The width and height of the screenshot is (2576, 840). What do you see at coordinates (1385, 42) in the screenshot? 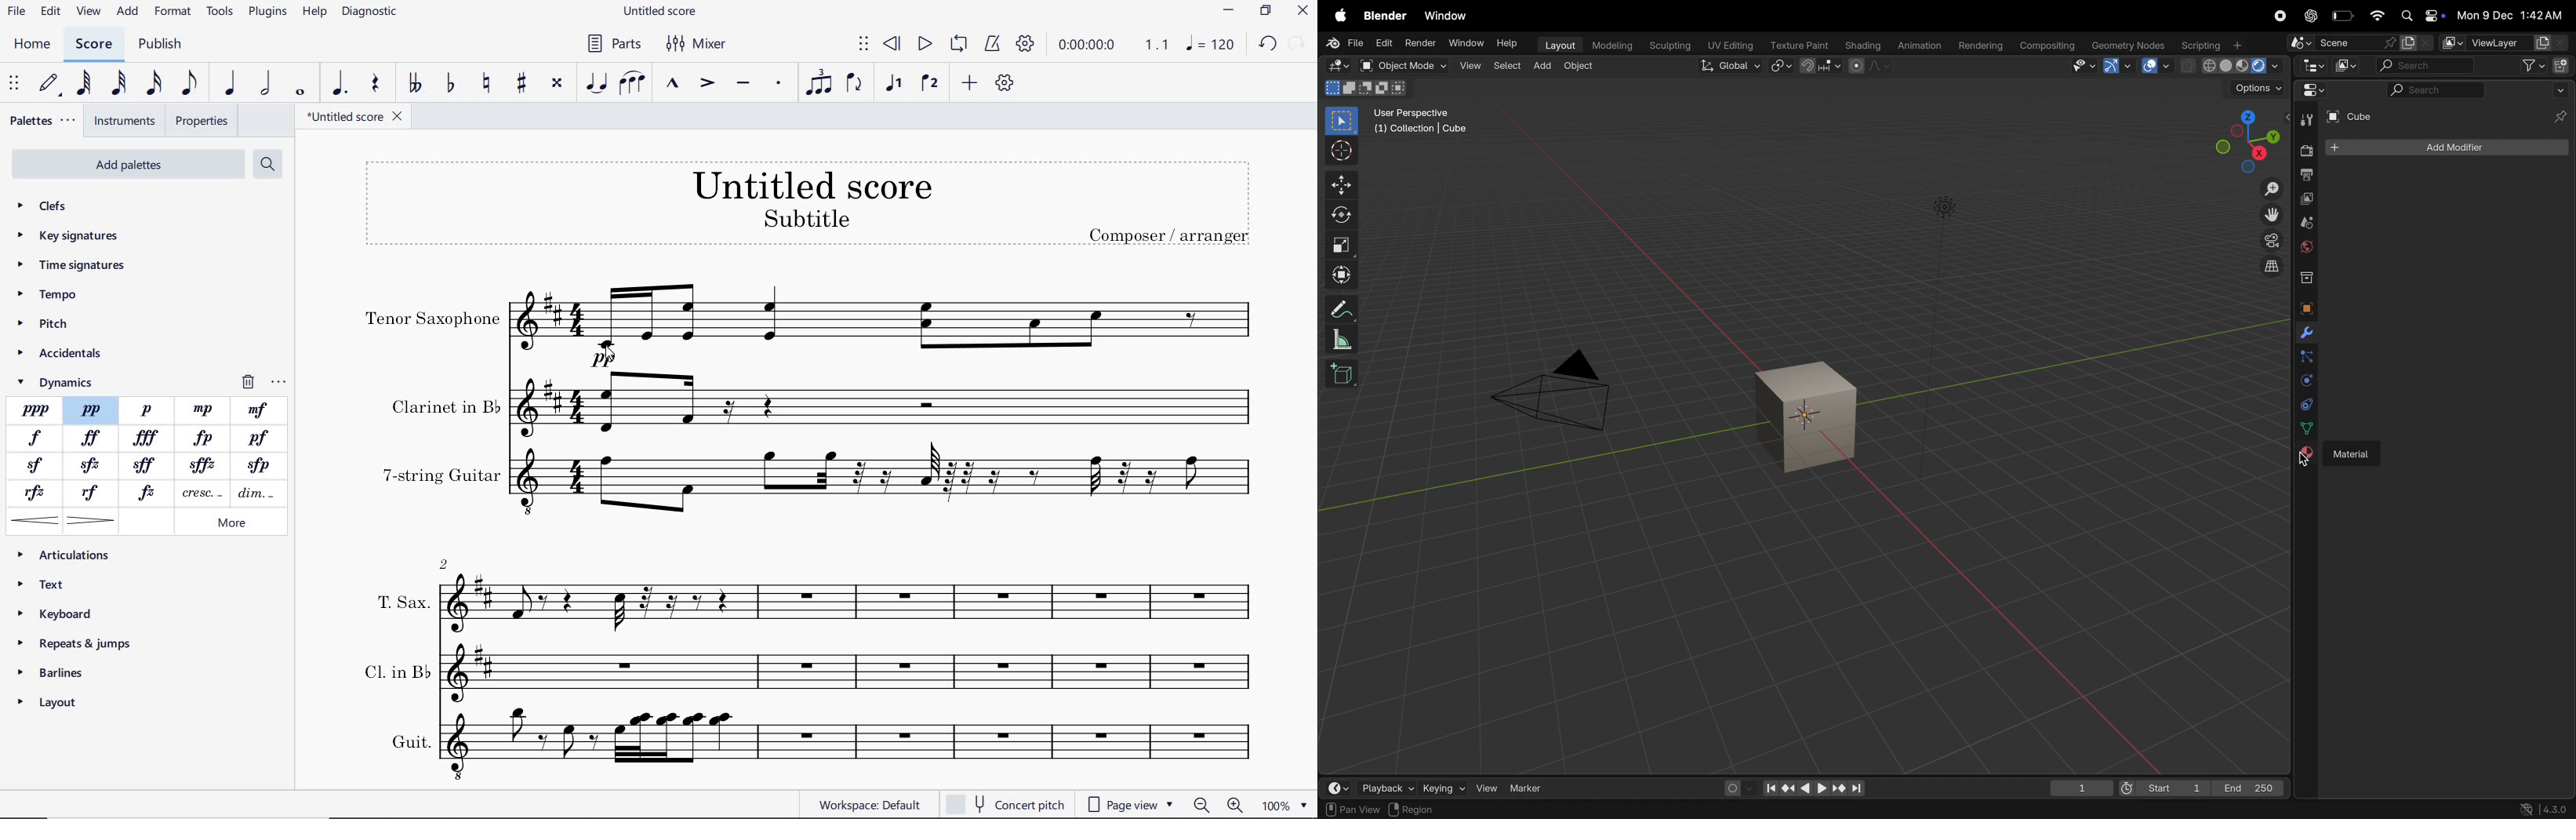
I see `Edit` at bounding box center [1385, 42].